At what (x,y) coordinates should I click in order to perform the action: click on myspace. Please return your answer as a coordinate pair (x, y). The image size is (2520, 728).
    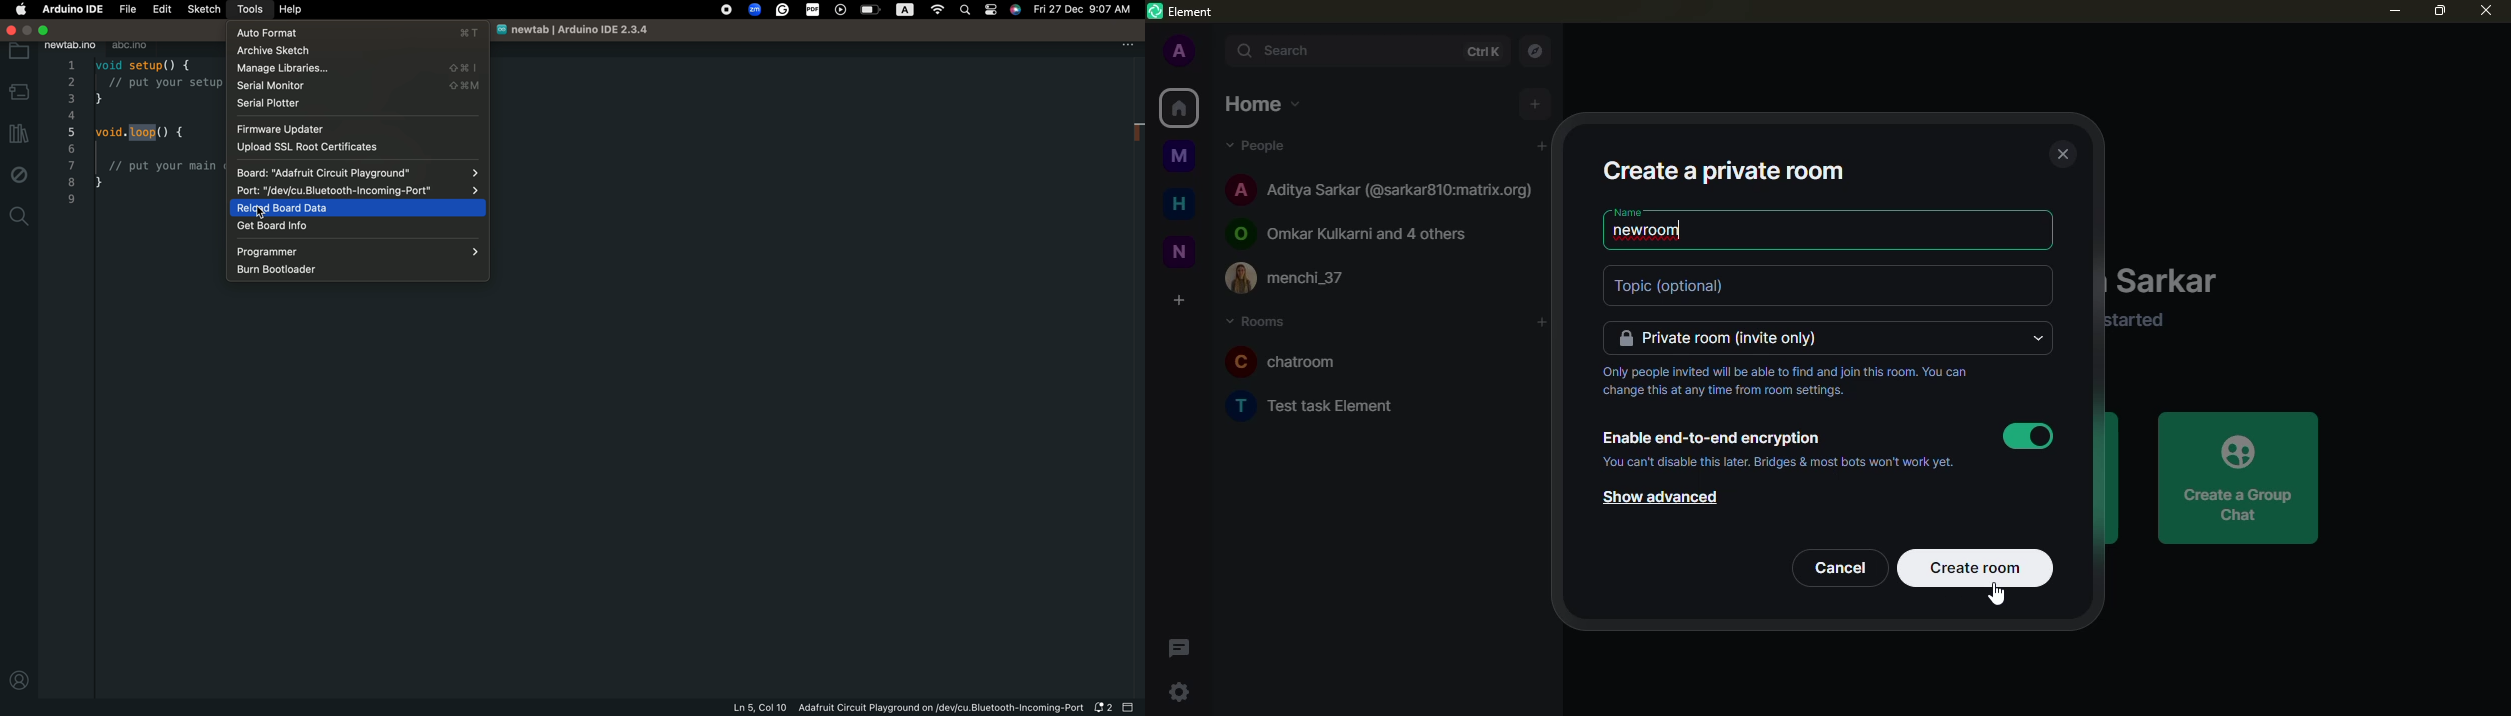
    Looking at the image, I should click on (1181, 158).